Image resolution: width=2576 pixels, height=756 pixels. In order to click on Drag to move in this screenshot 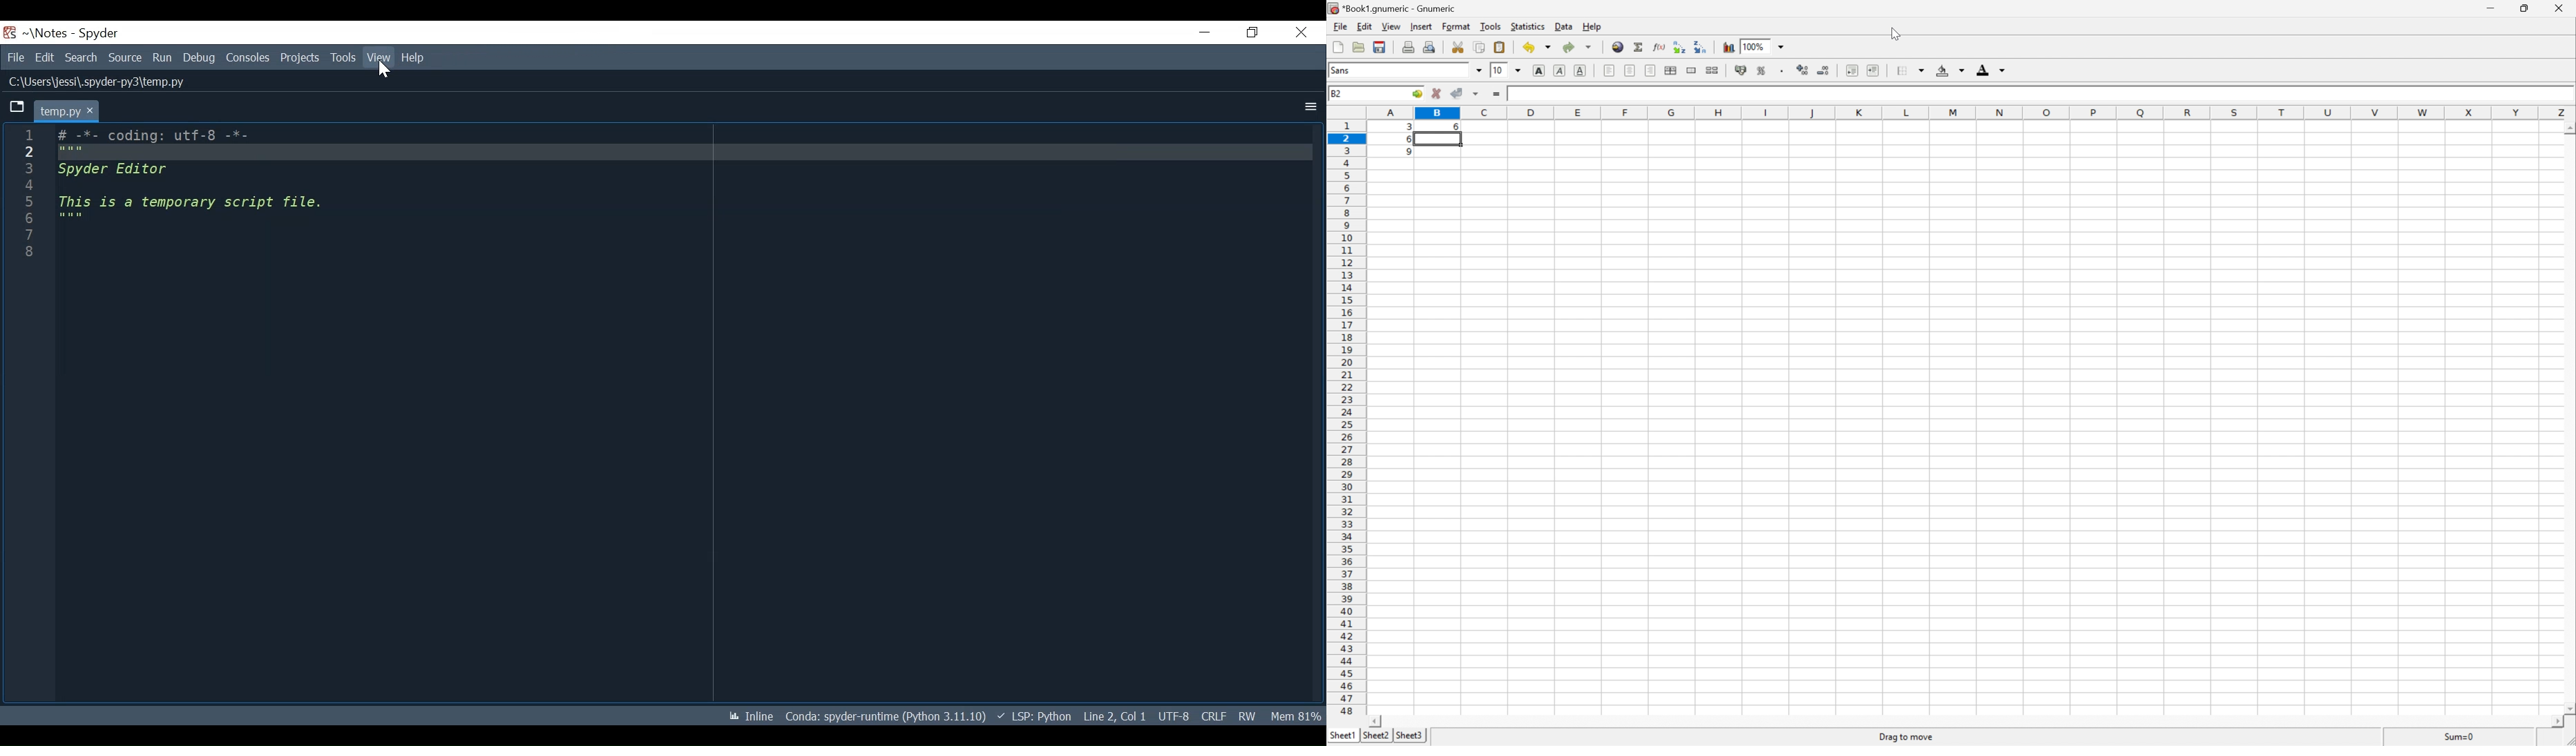, I will do `click(1907, 737)`.